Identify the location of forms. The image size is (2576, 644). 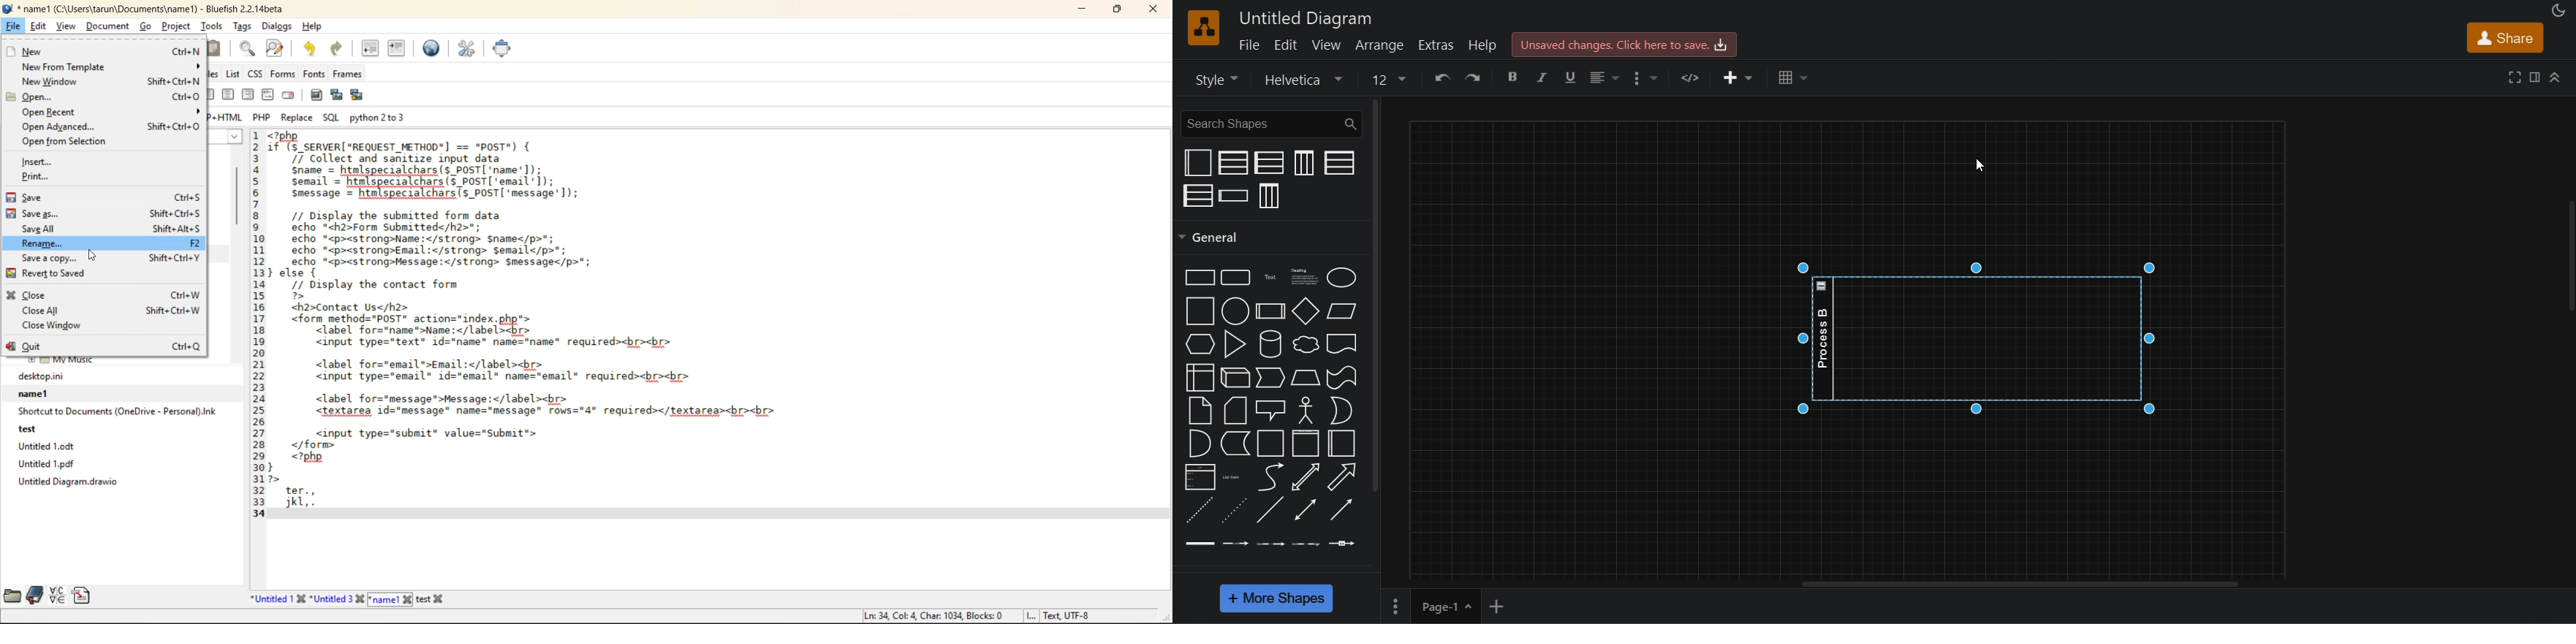
(282, 73).